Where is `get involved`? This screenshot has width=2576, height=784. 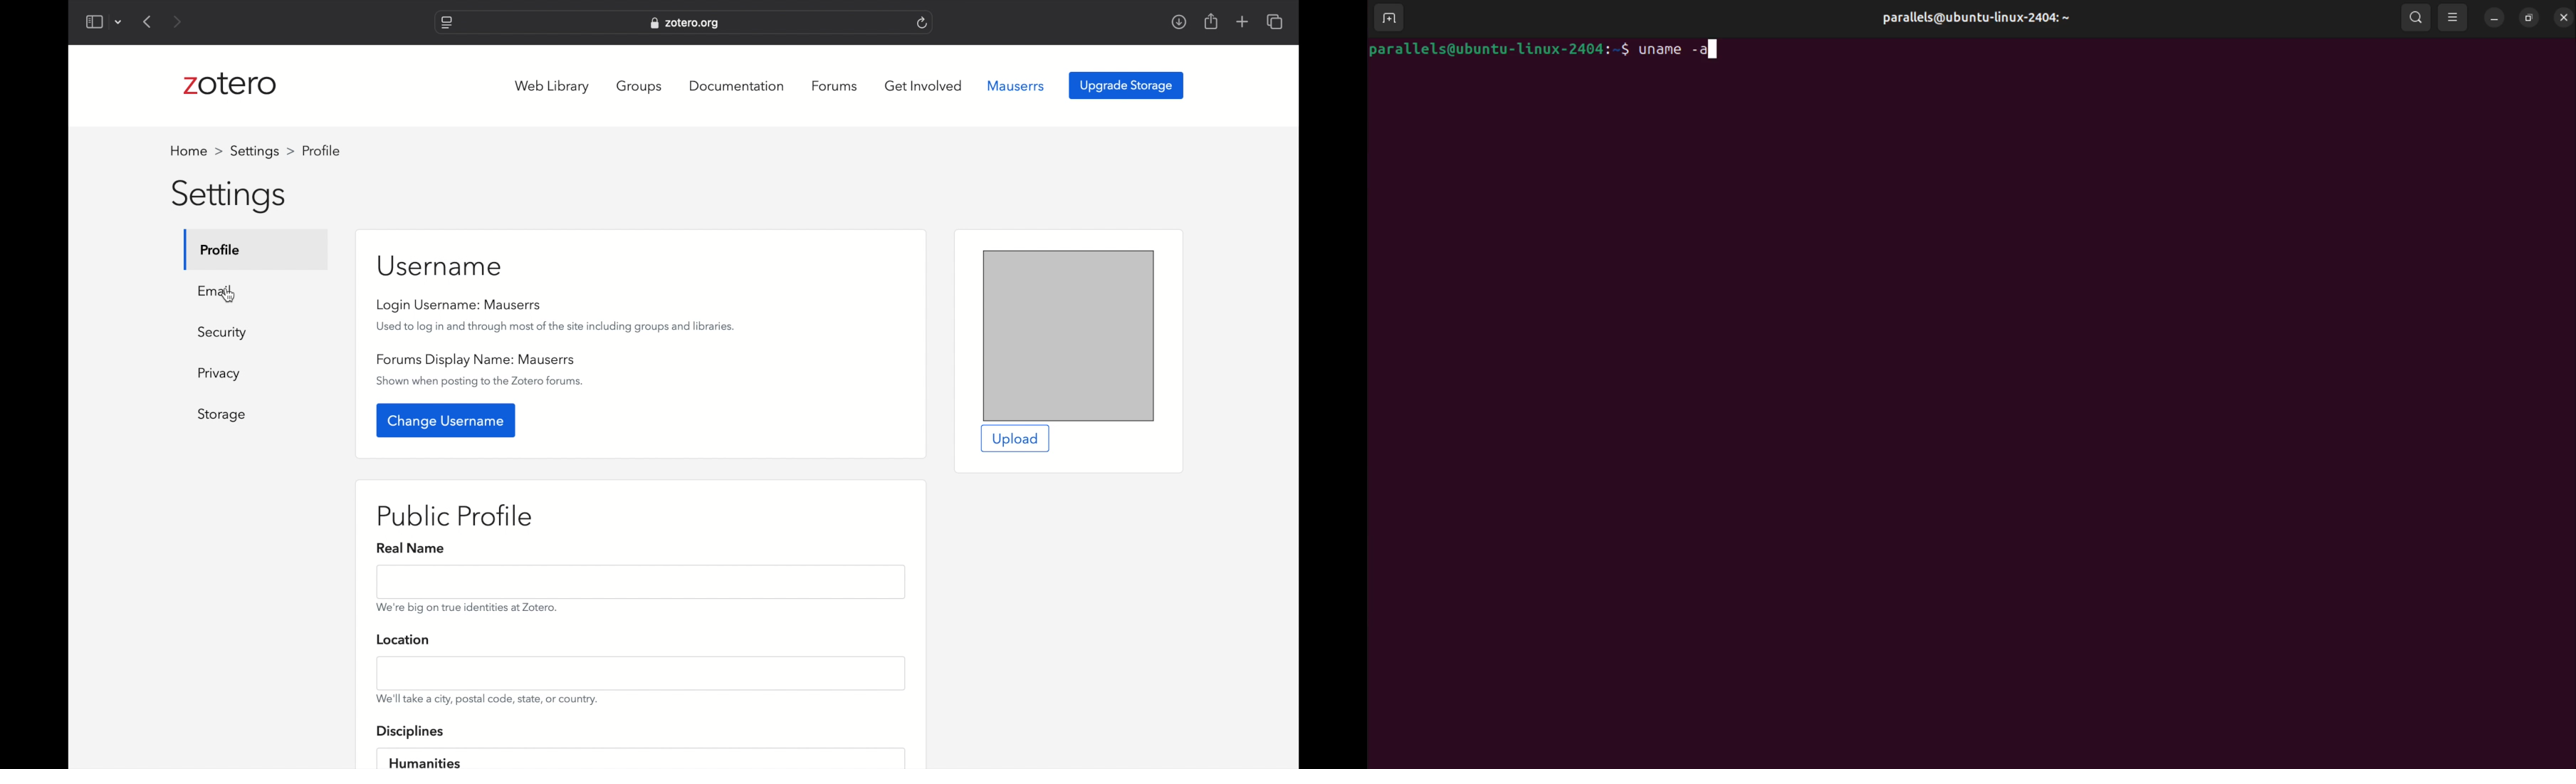
get involved is located at coordinates (923, 86).